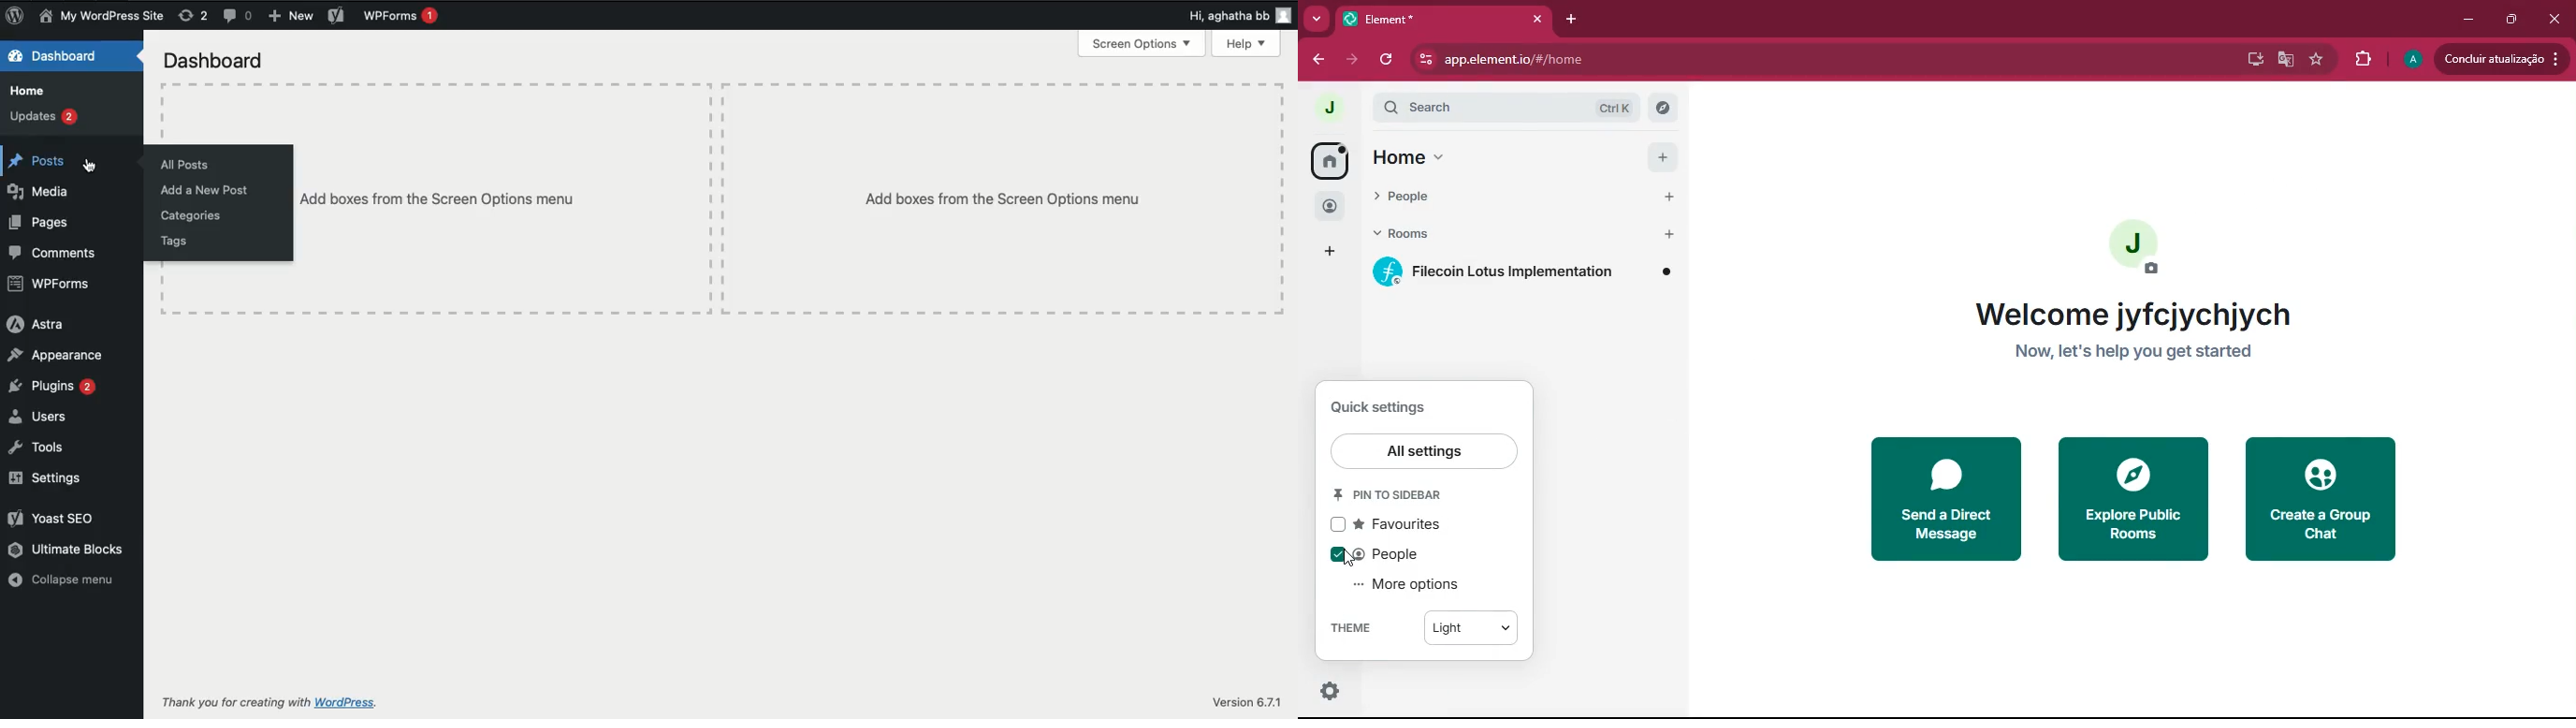 The width and height of the screenshot is (2576, 728). I want to click on refresh, so click(1389, 59).